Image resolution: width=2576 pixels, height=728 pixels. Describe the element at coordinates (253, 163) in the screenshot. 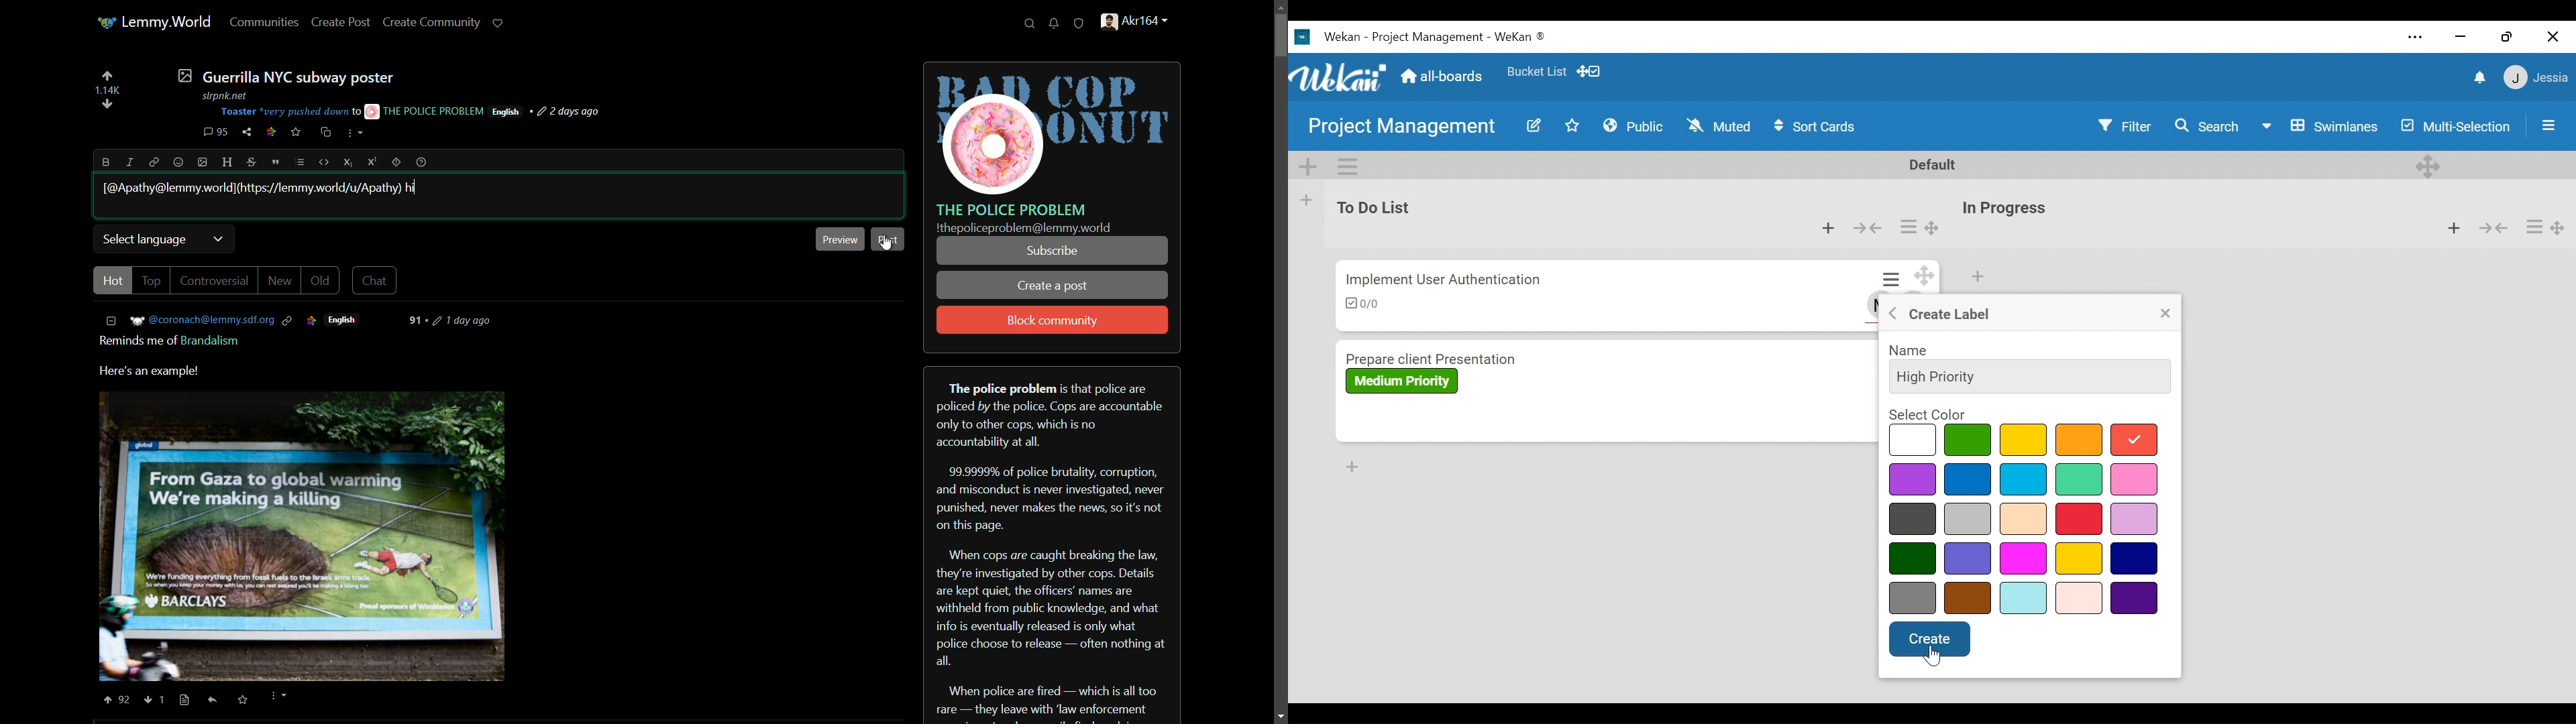

I see `strikethrough` at that location.